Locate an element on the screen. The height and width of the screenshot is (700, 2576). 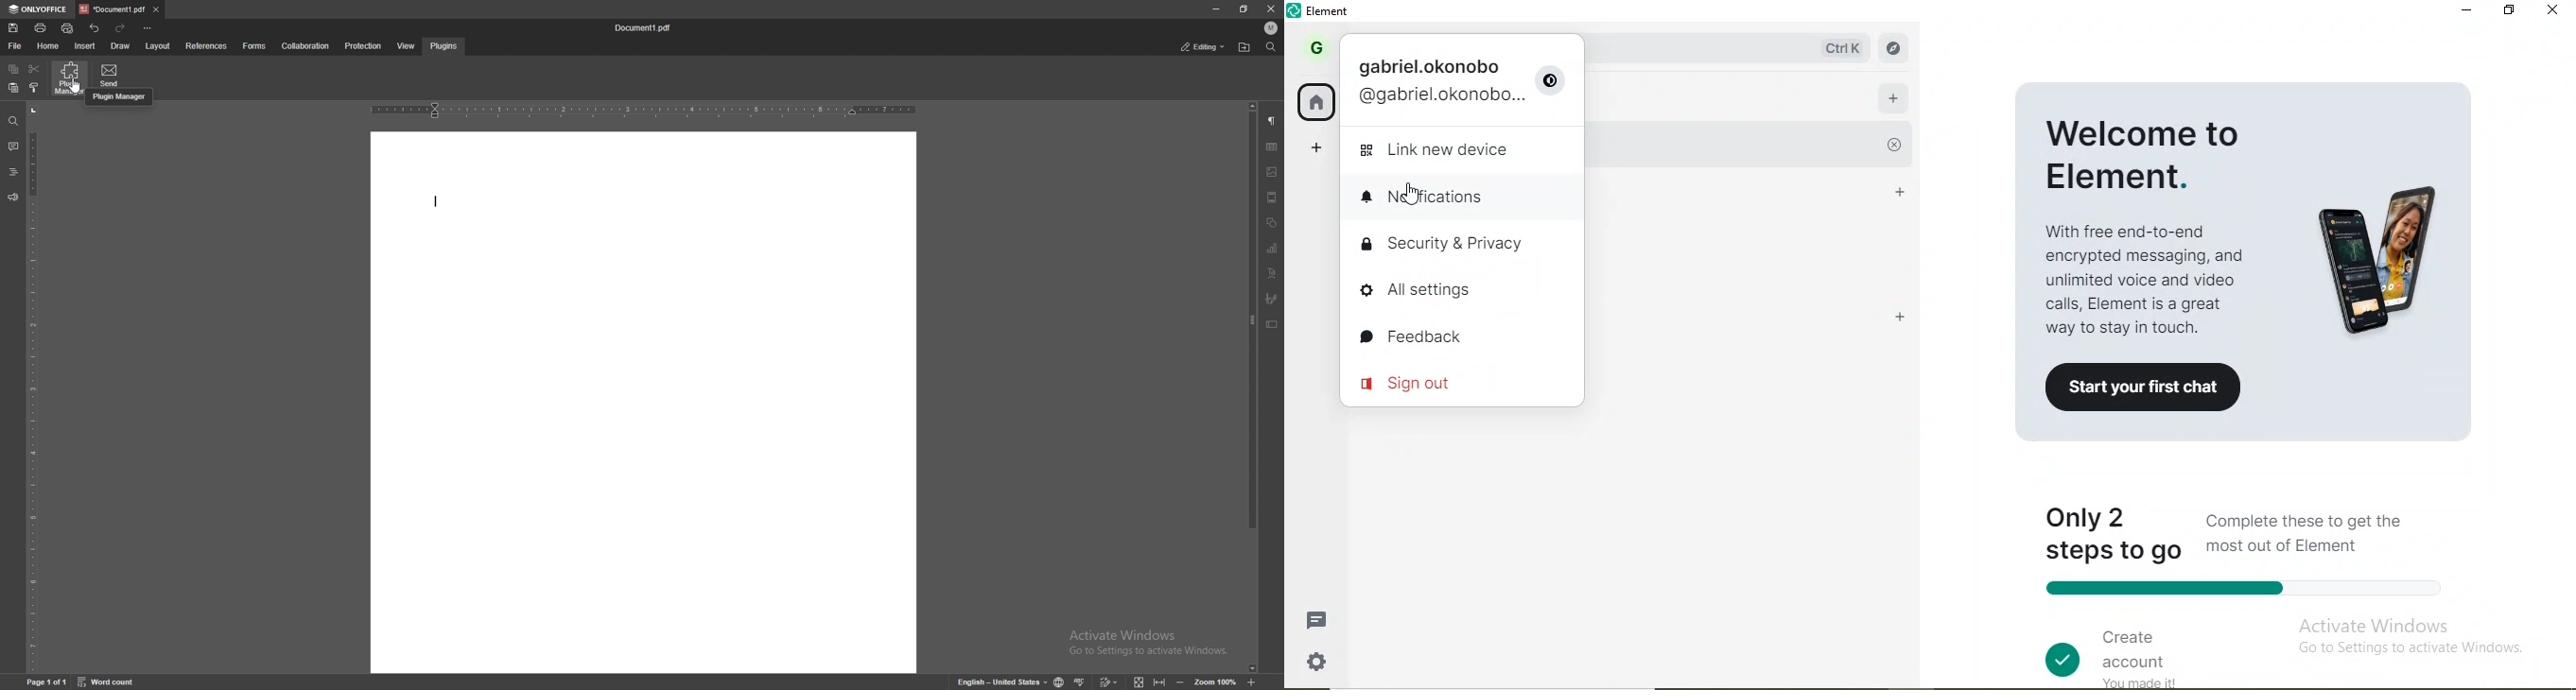
quick print is located at coordinates (68, 28).